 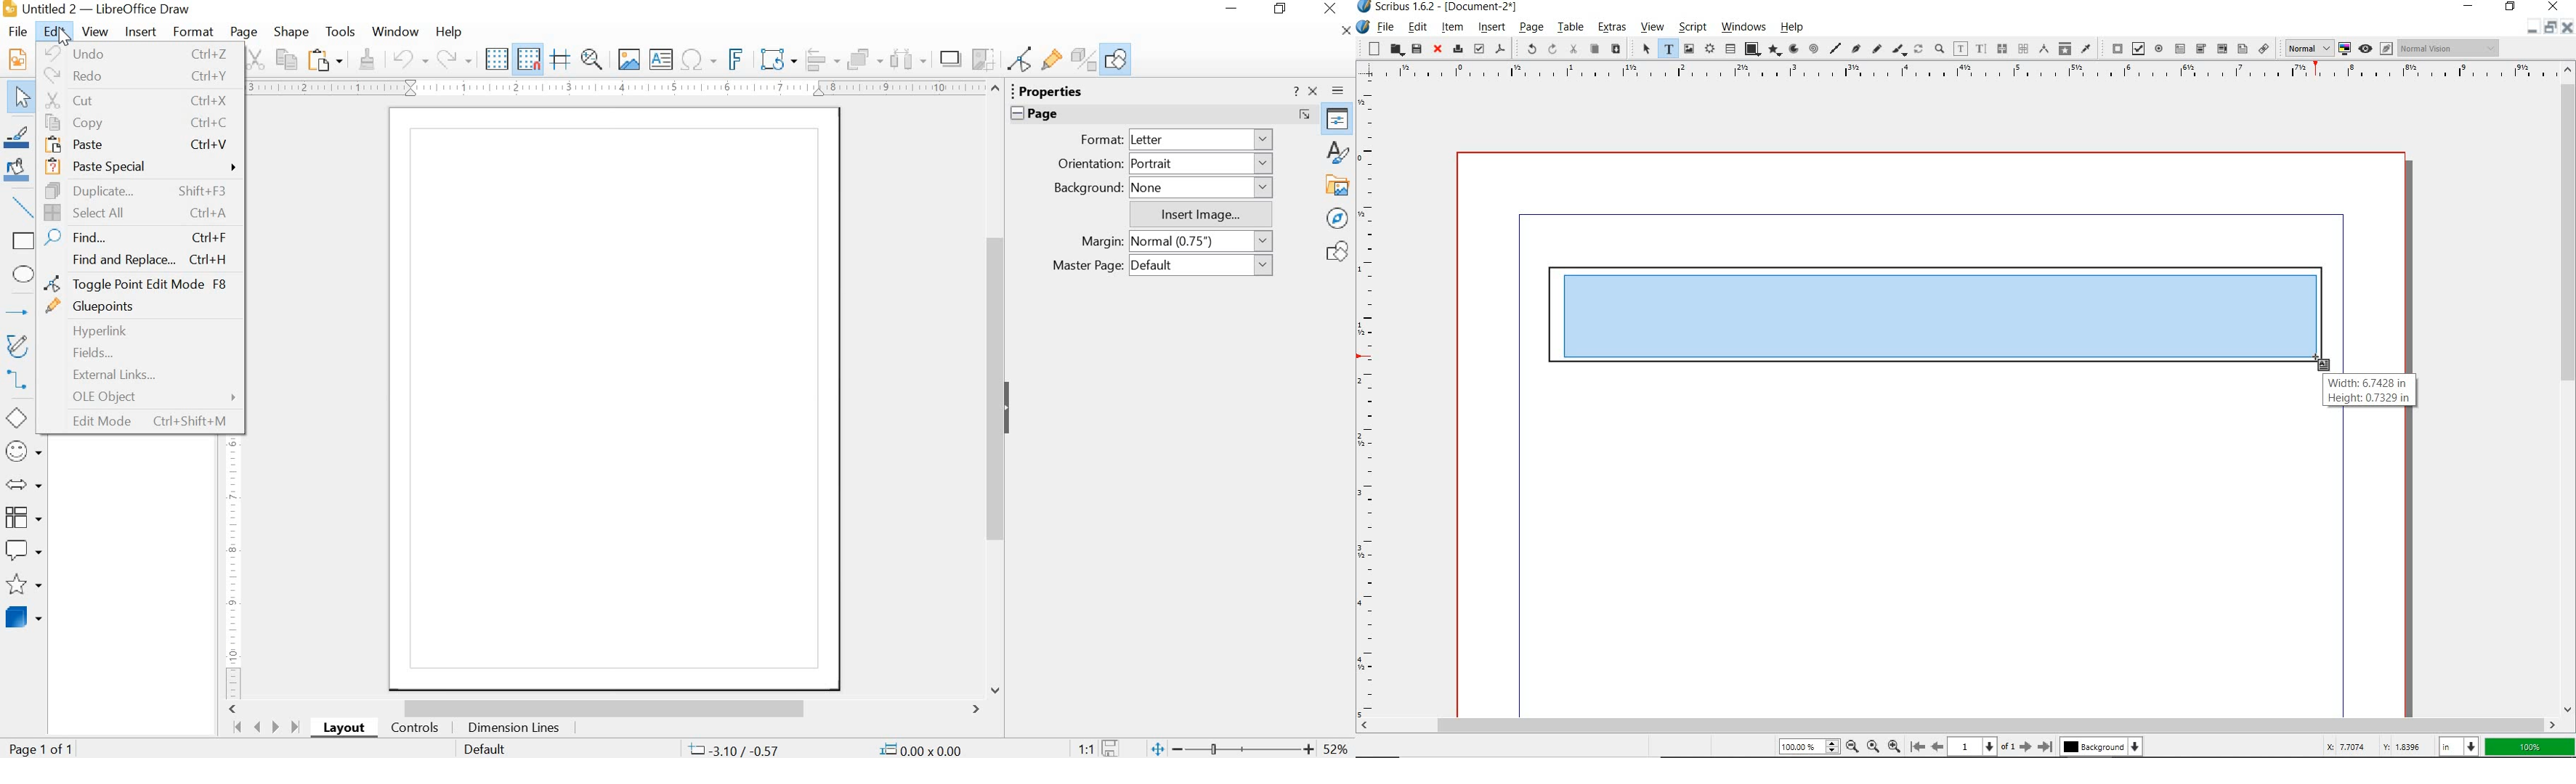 What do you see at coordinates (2530, 31) in the screenshot?
I see `minimize` at bounding box center [2530, 31].